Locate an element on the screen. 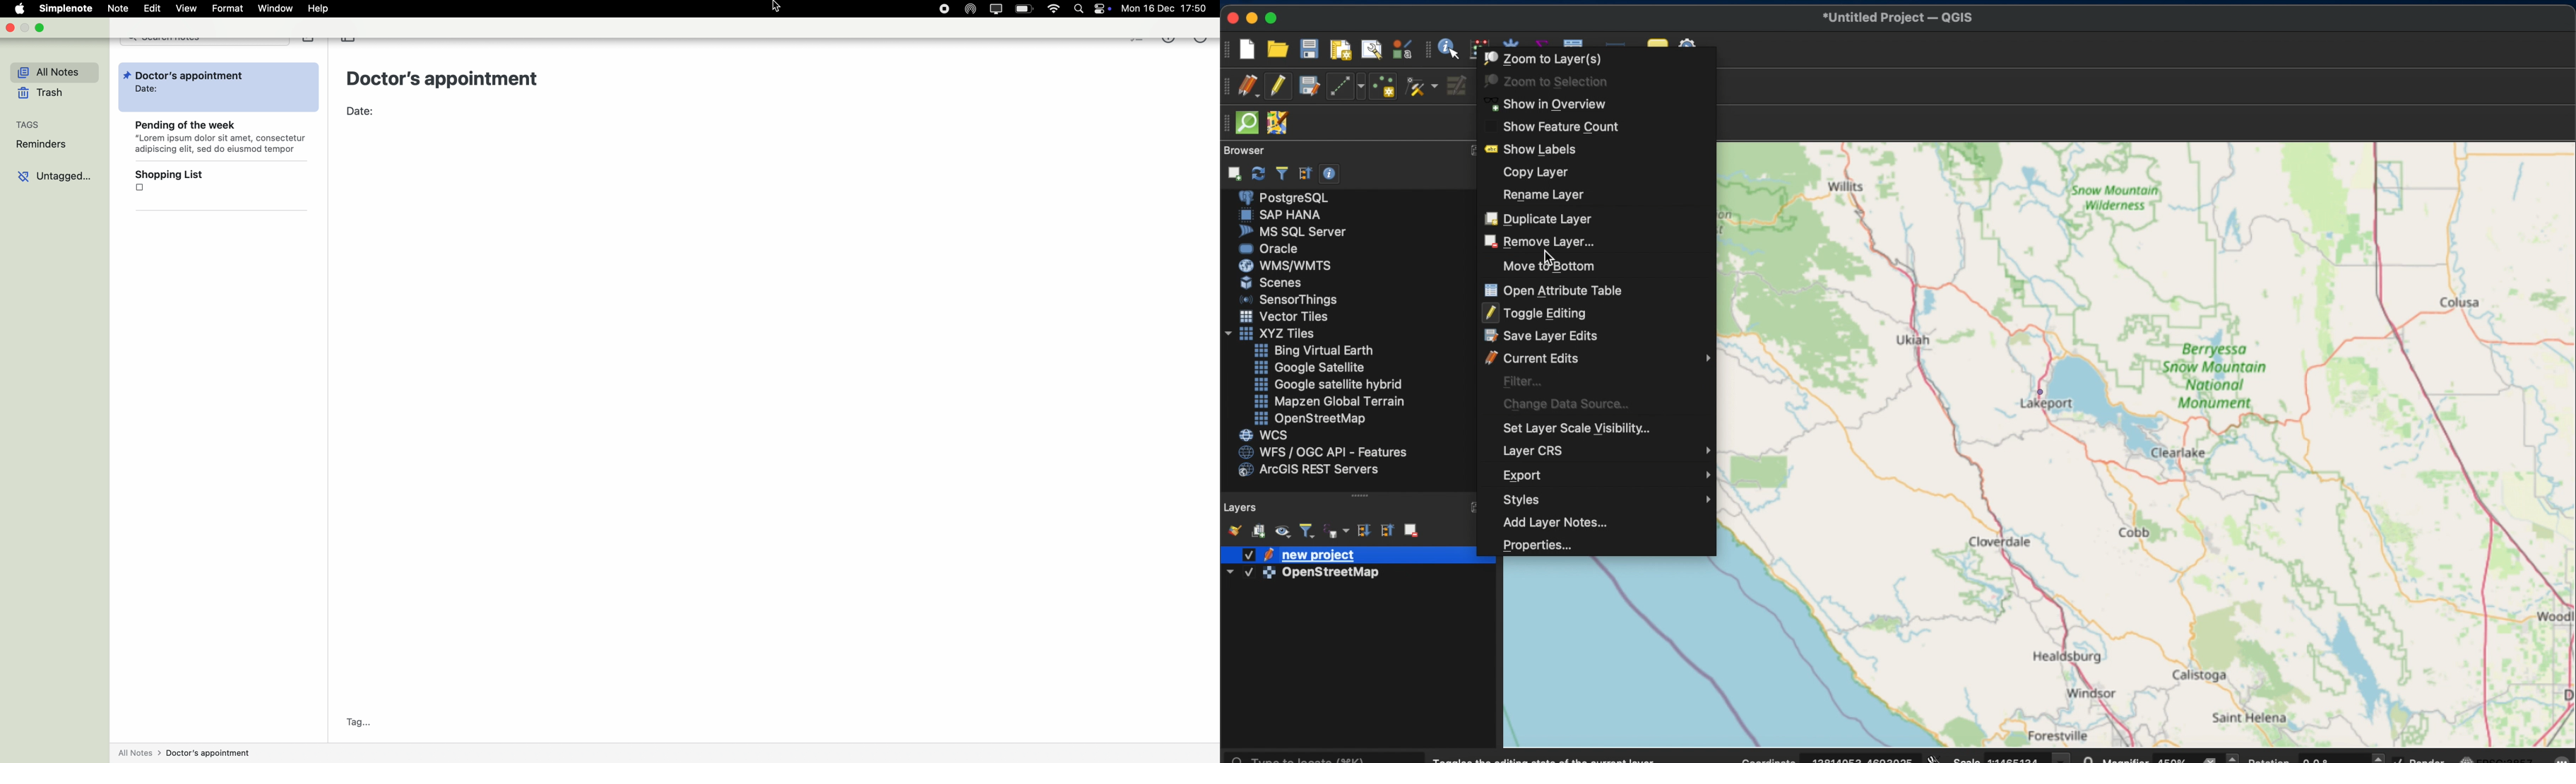 The height and width of the screenshot is (784, 2576). edit is located at coordinates (153, 8).